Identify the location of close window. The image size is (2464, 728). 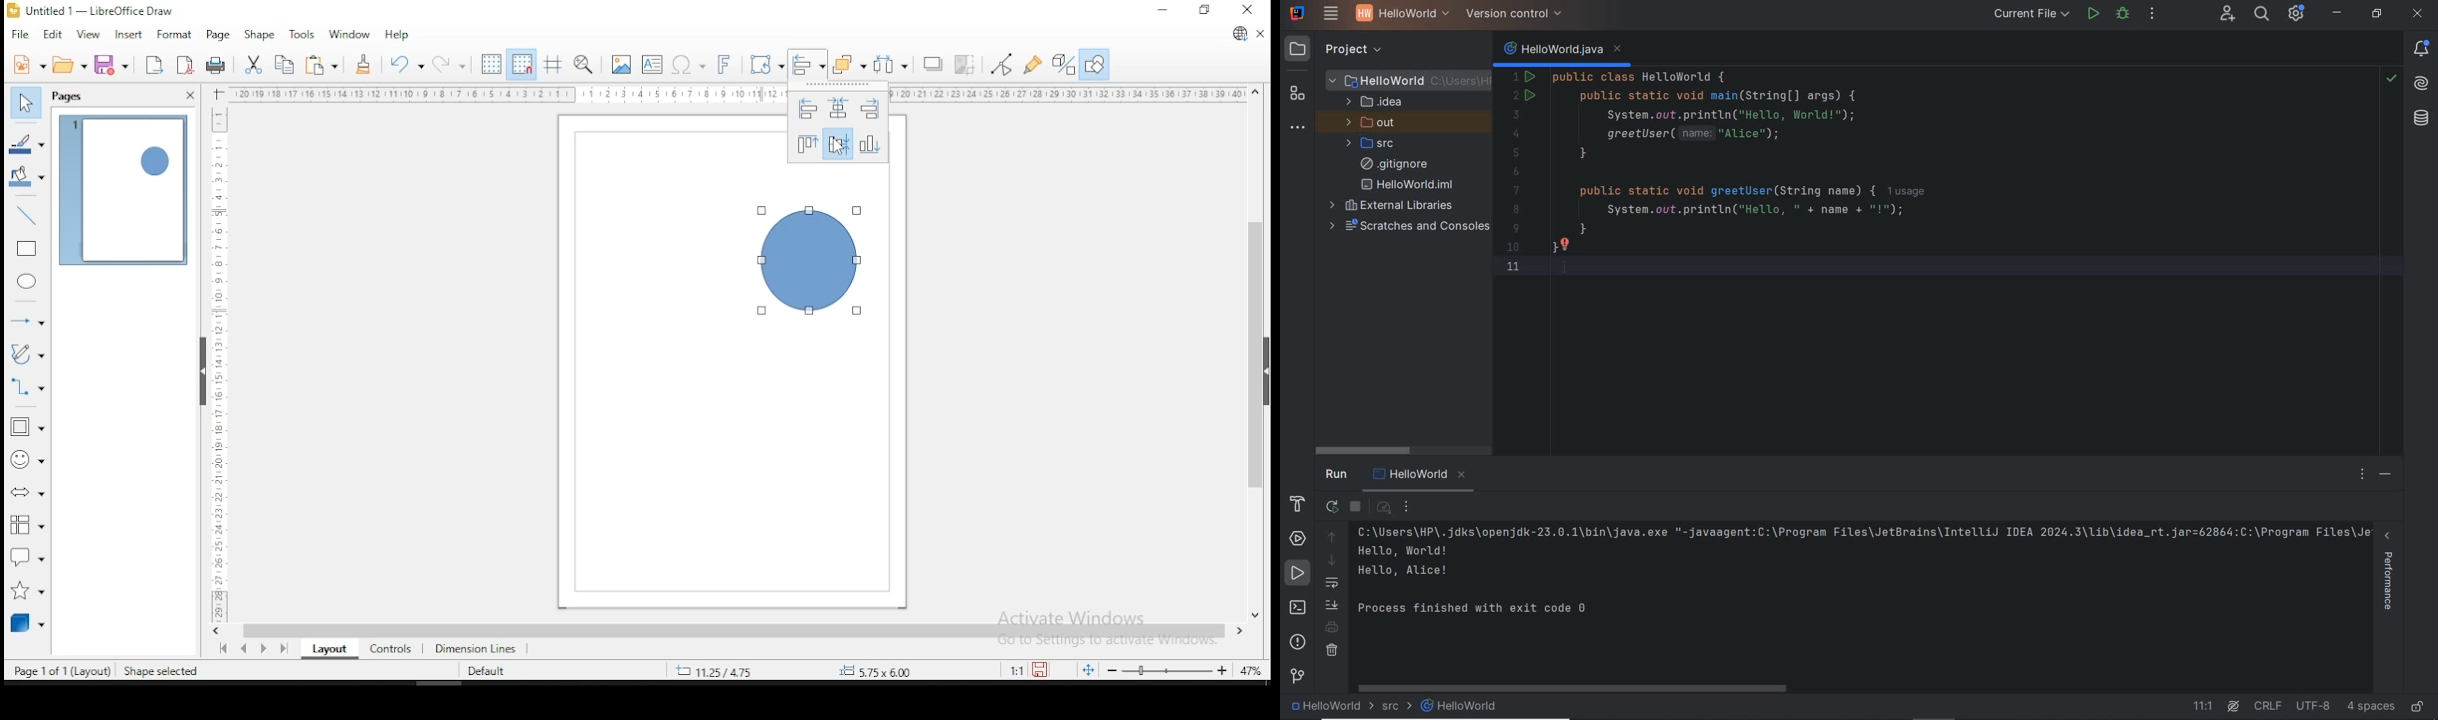
(1249, 10).